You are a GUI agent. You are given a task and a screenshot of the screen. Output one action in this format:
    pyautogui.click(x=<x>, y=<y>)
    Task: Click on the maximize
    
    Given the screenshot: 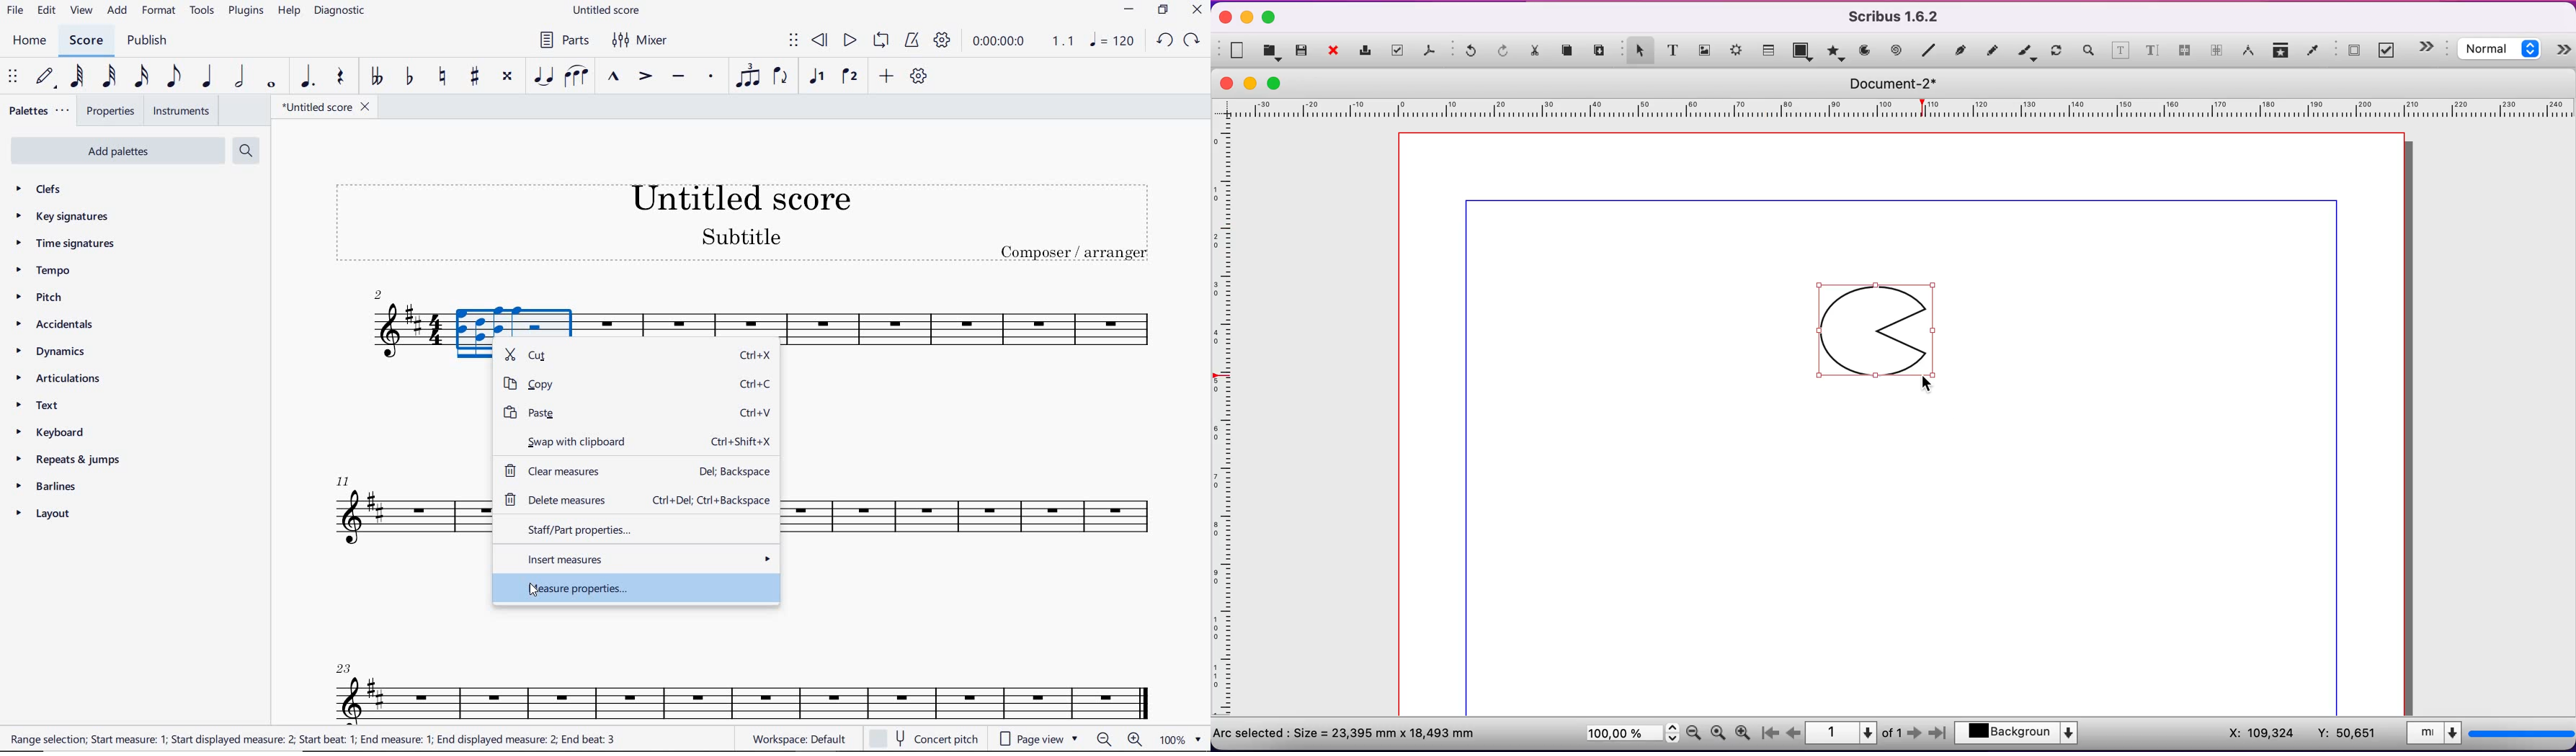 What is the action you would take?
    pyautogui.click(x=1269, y=18)
    